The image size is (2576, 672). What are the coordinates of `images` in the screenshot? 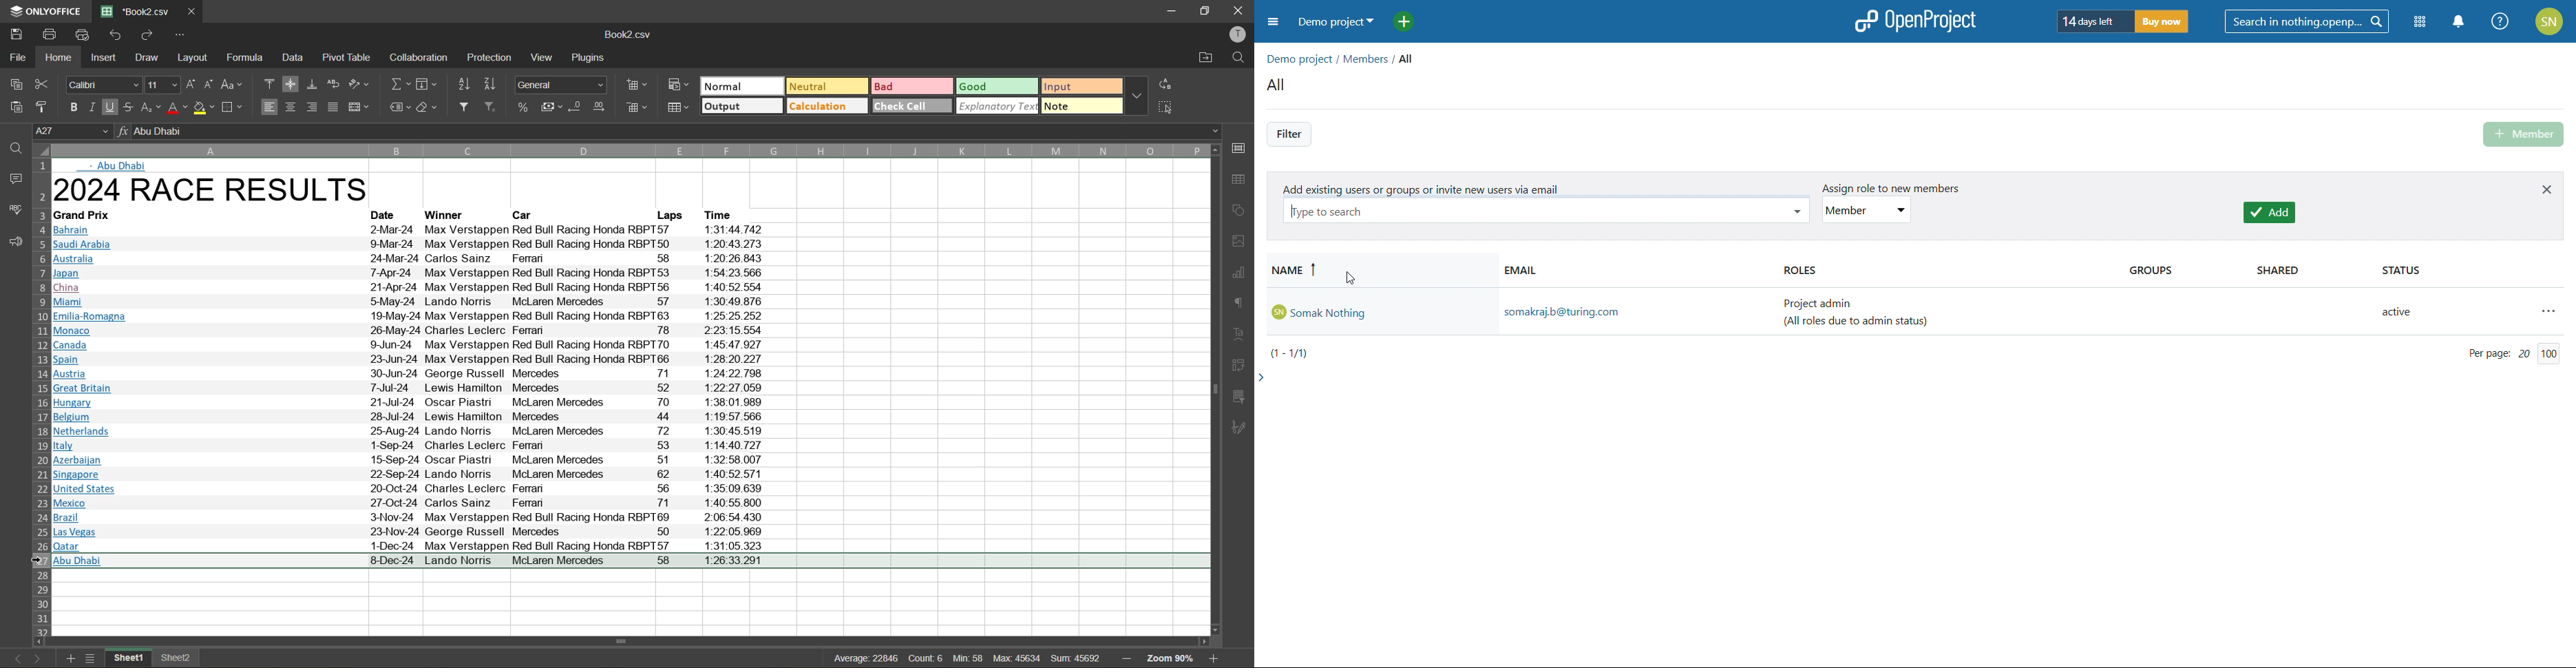 It's located at (1239, 241).